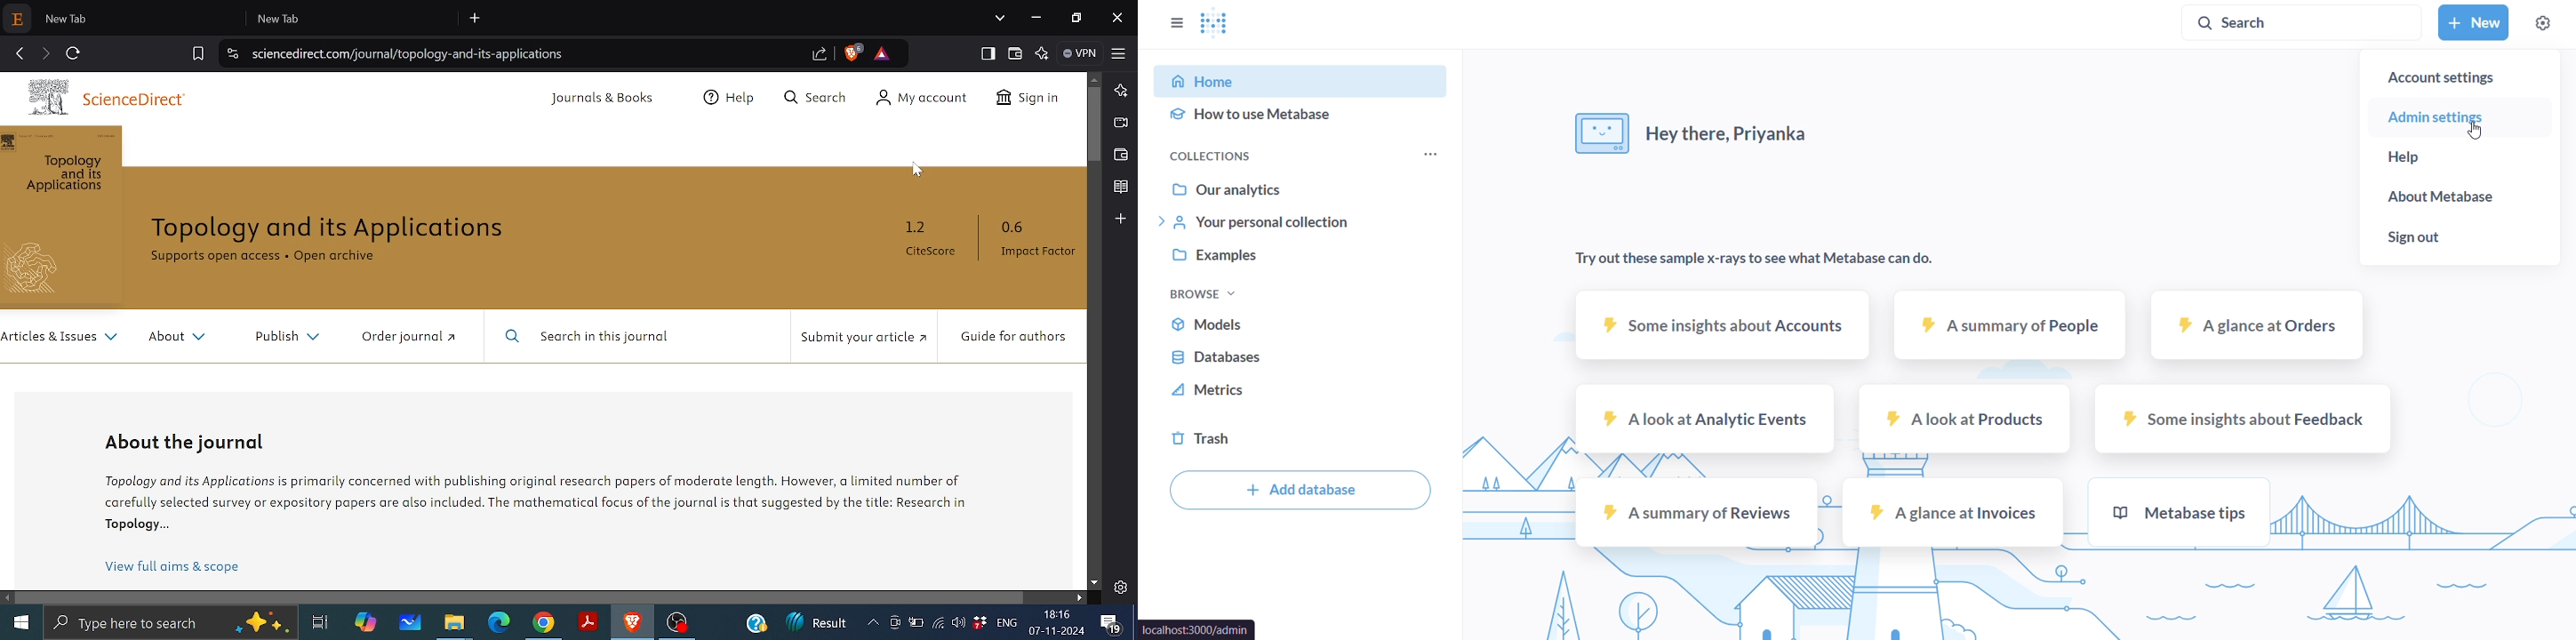  Describe the element at coordinates (1216, 25) in the screenshot. I see `logo` at that location.